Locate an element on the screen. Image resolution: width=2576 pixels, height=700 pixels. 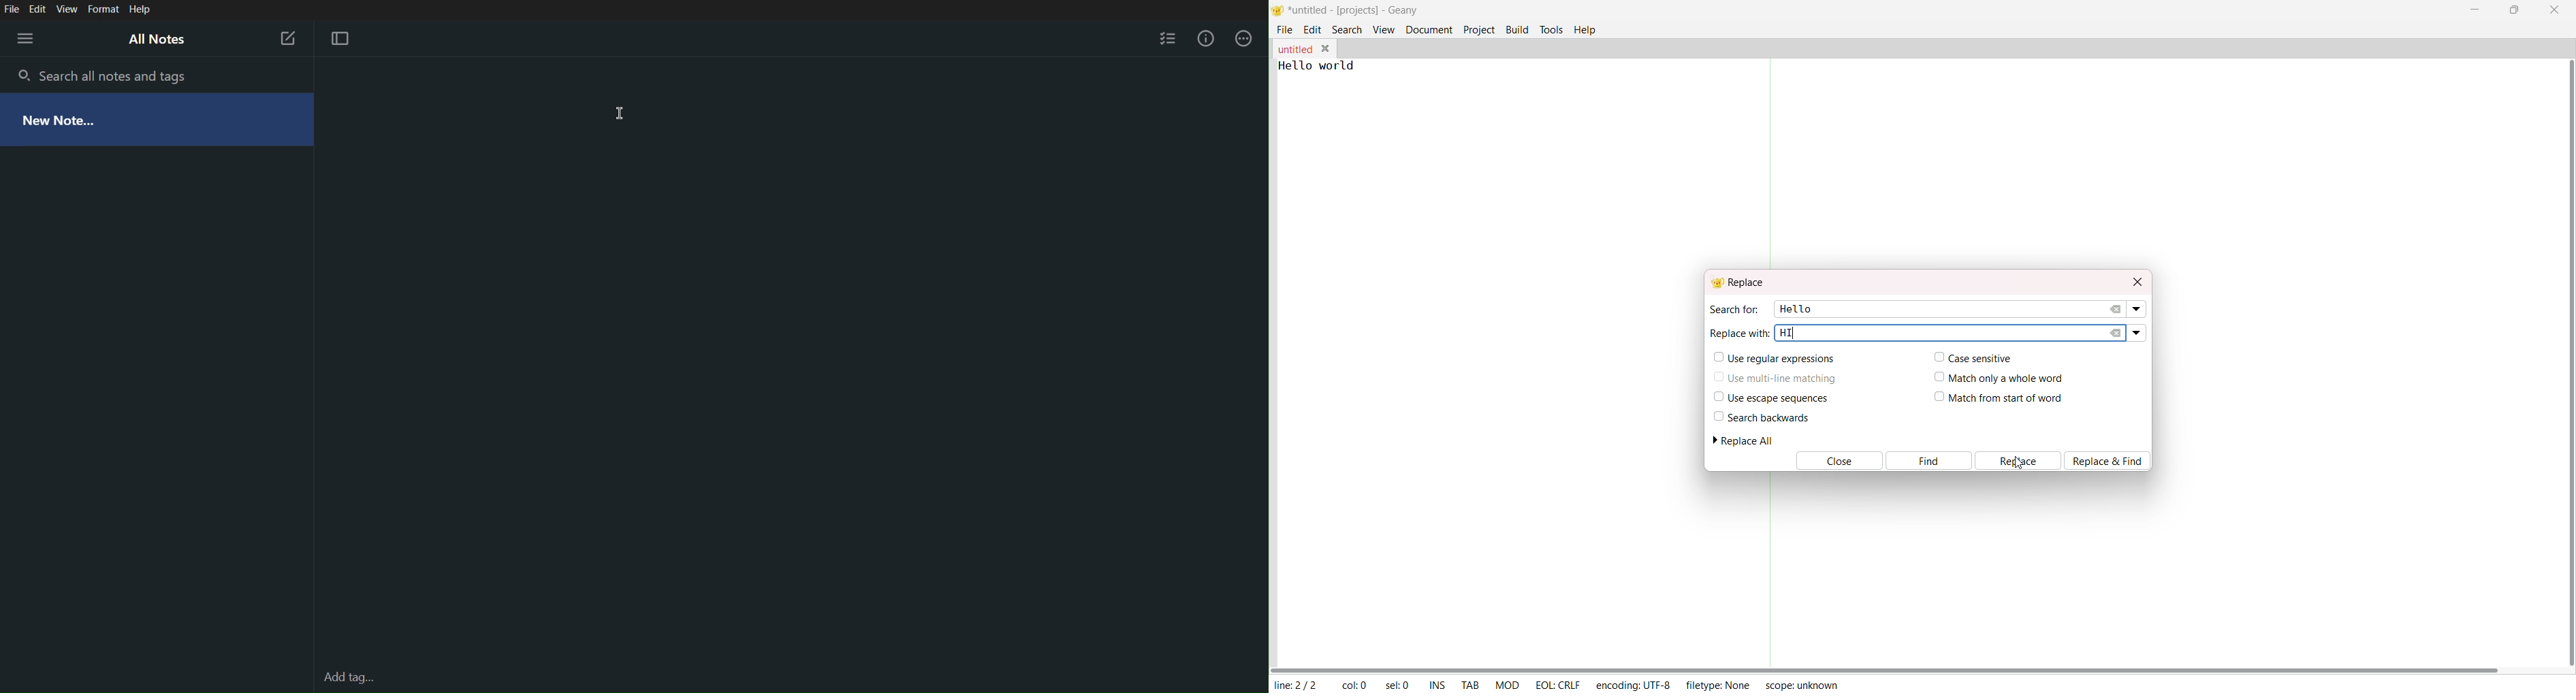
View is located at coordinates (68, 9).